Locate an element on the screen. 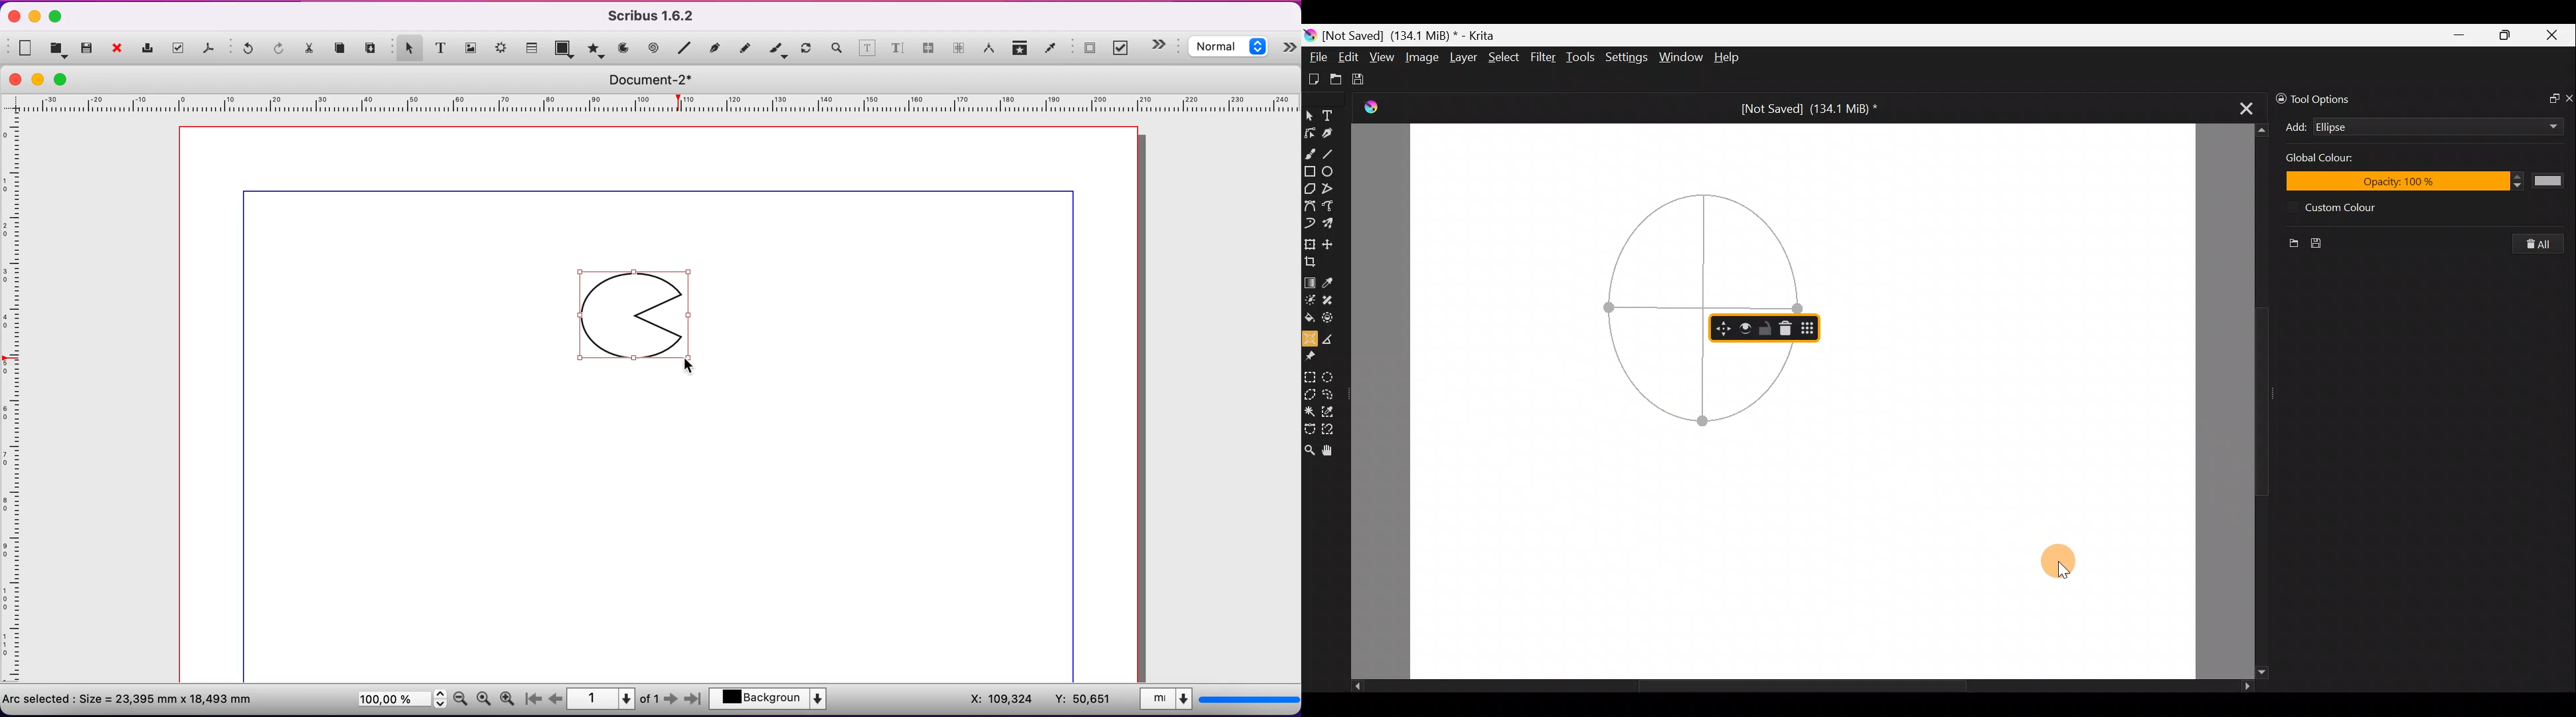  Calligraphy is located at coordinates (1333, 131).